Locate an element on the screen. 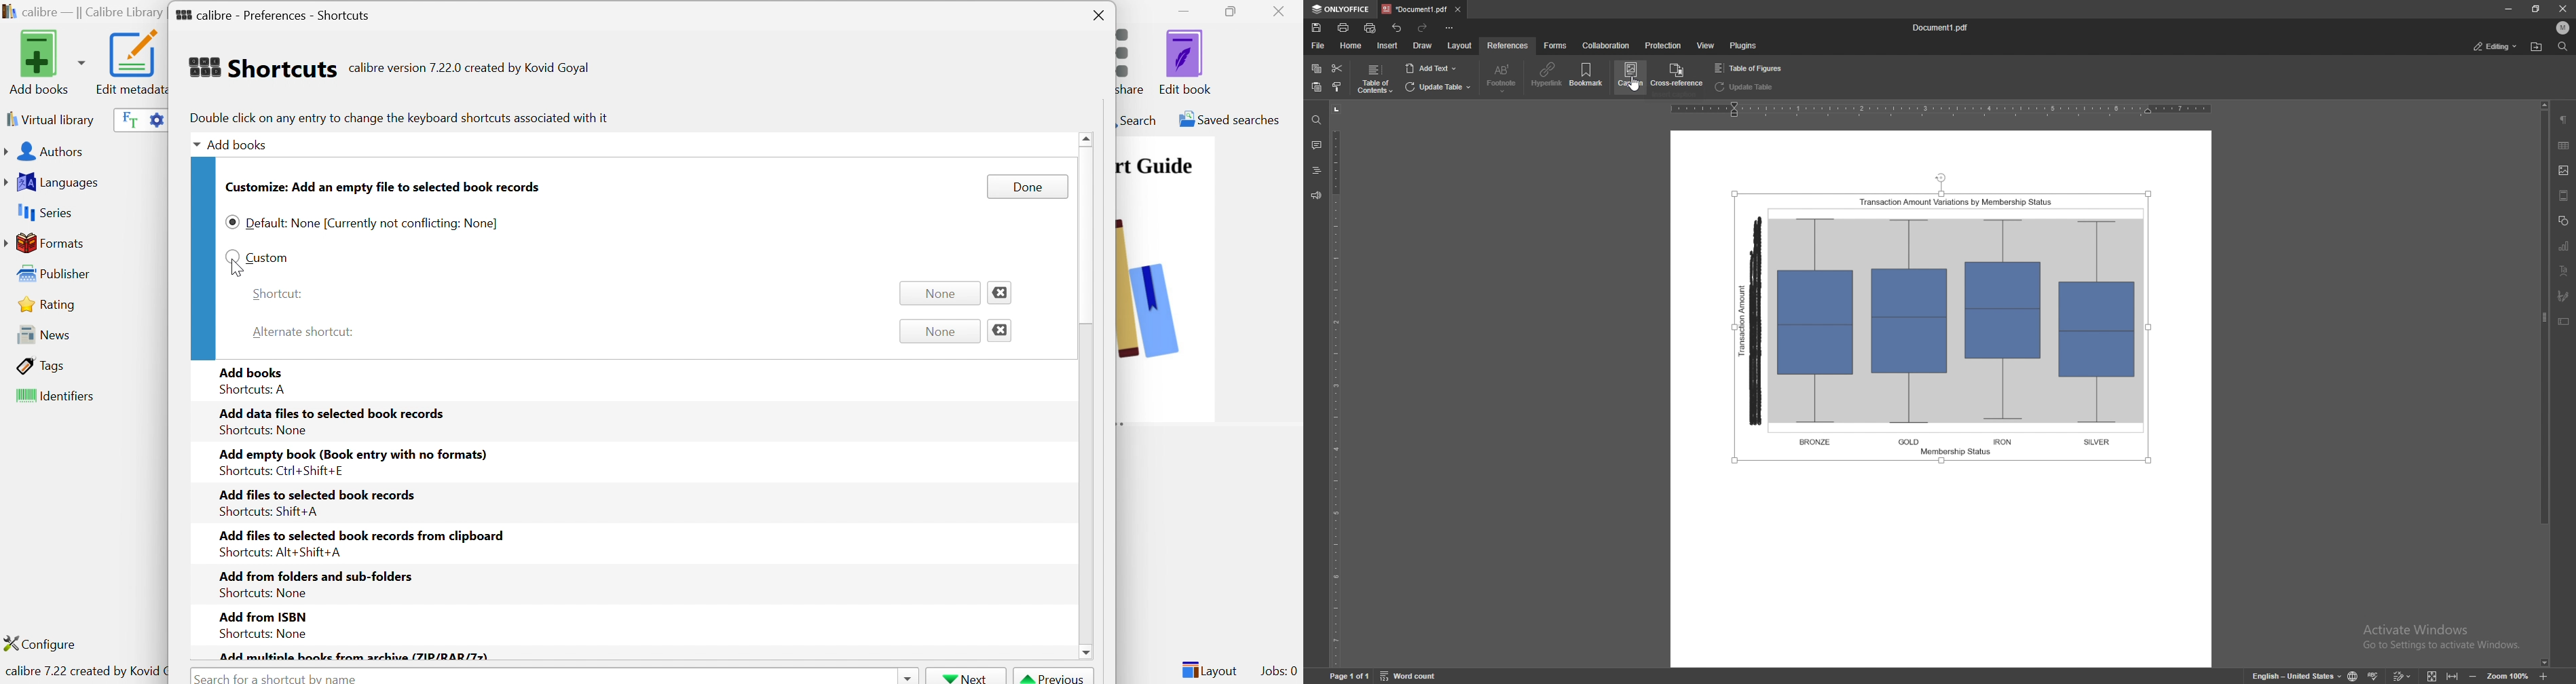 This screenshot has height=700, width=2576. calibre 7.22 created by Kovid is located at coordinates (83, 672).